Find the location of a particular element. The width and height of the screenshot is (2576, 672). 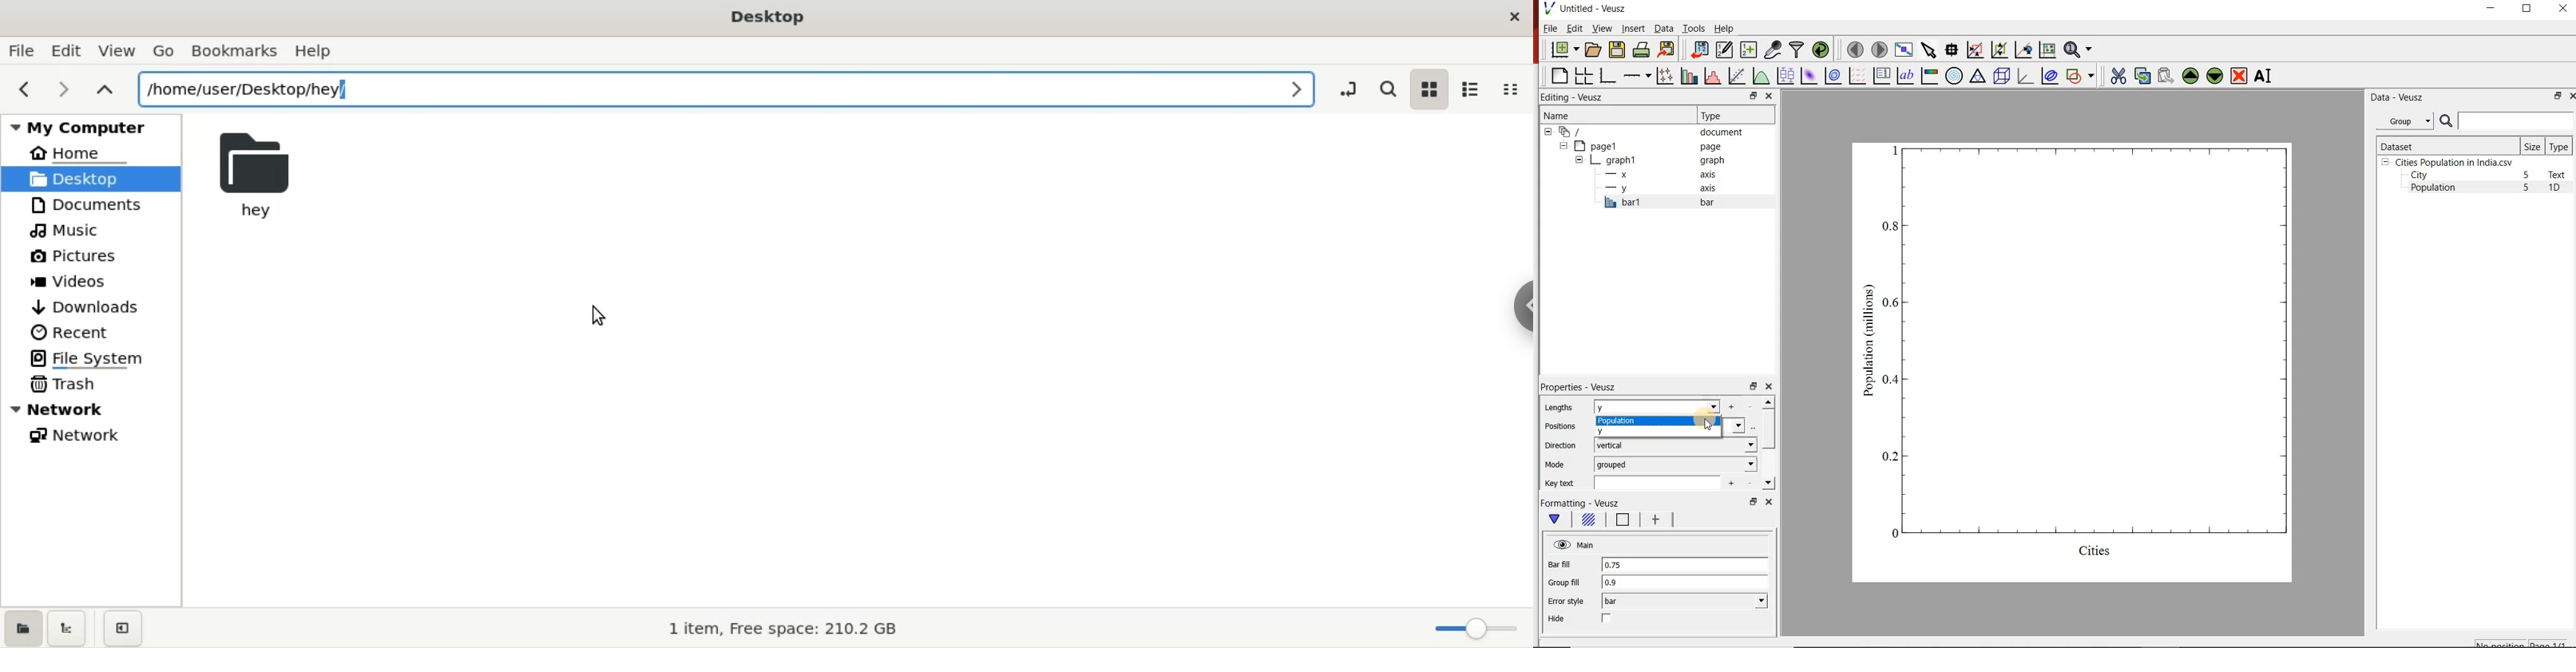

page1 is located at coordinates (1644, 146).